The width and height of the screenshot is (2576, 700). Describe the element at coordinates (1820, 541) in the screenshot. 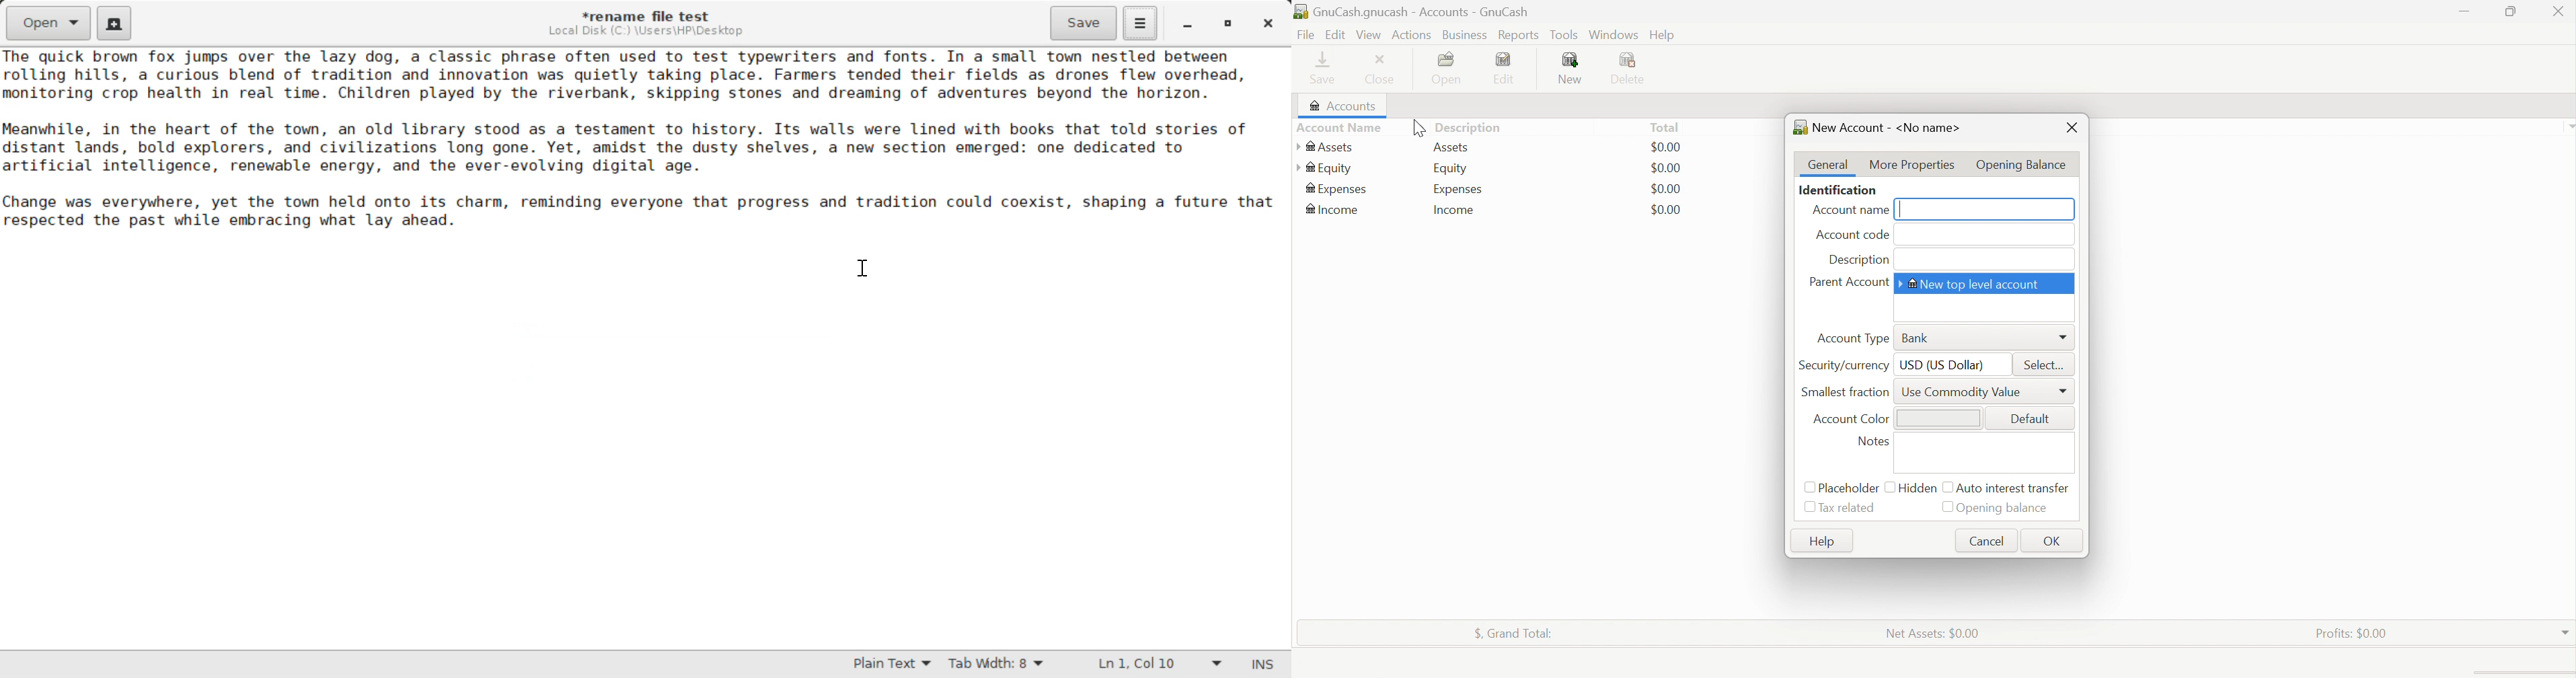

I see `Help` at that location.